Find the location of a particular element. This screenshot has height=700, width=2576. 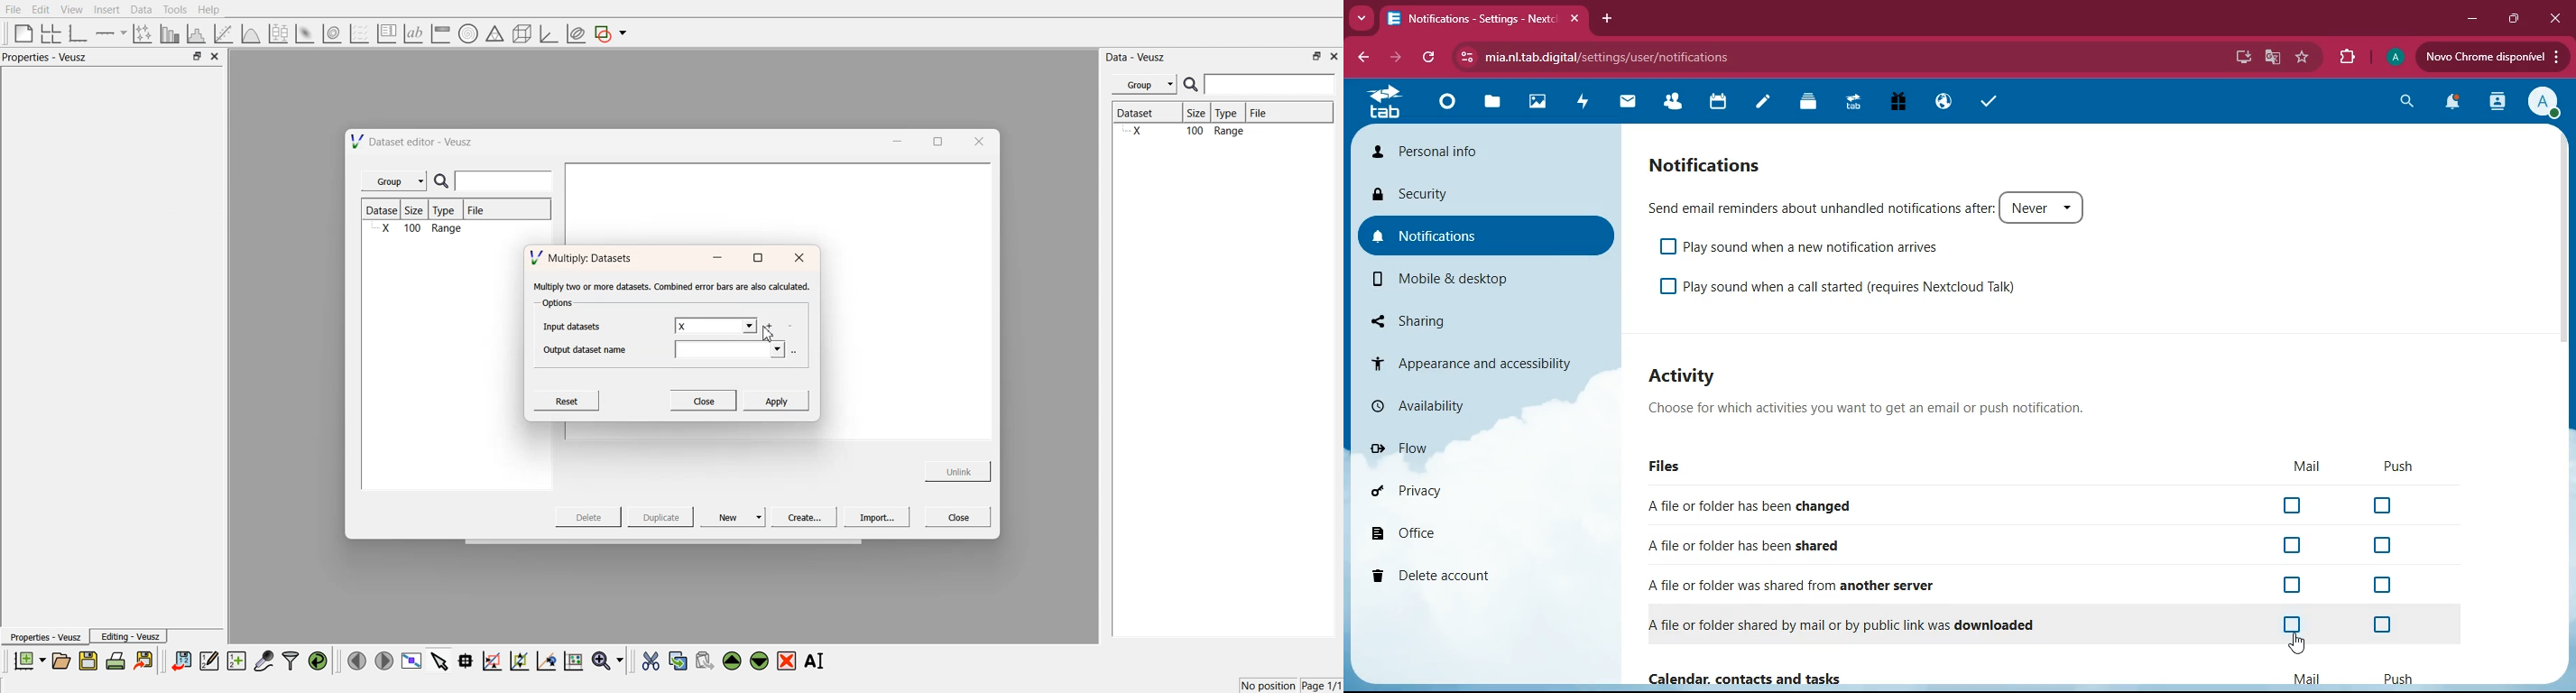

Input datasets is located at coordinates (575, 326).